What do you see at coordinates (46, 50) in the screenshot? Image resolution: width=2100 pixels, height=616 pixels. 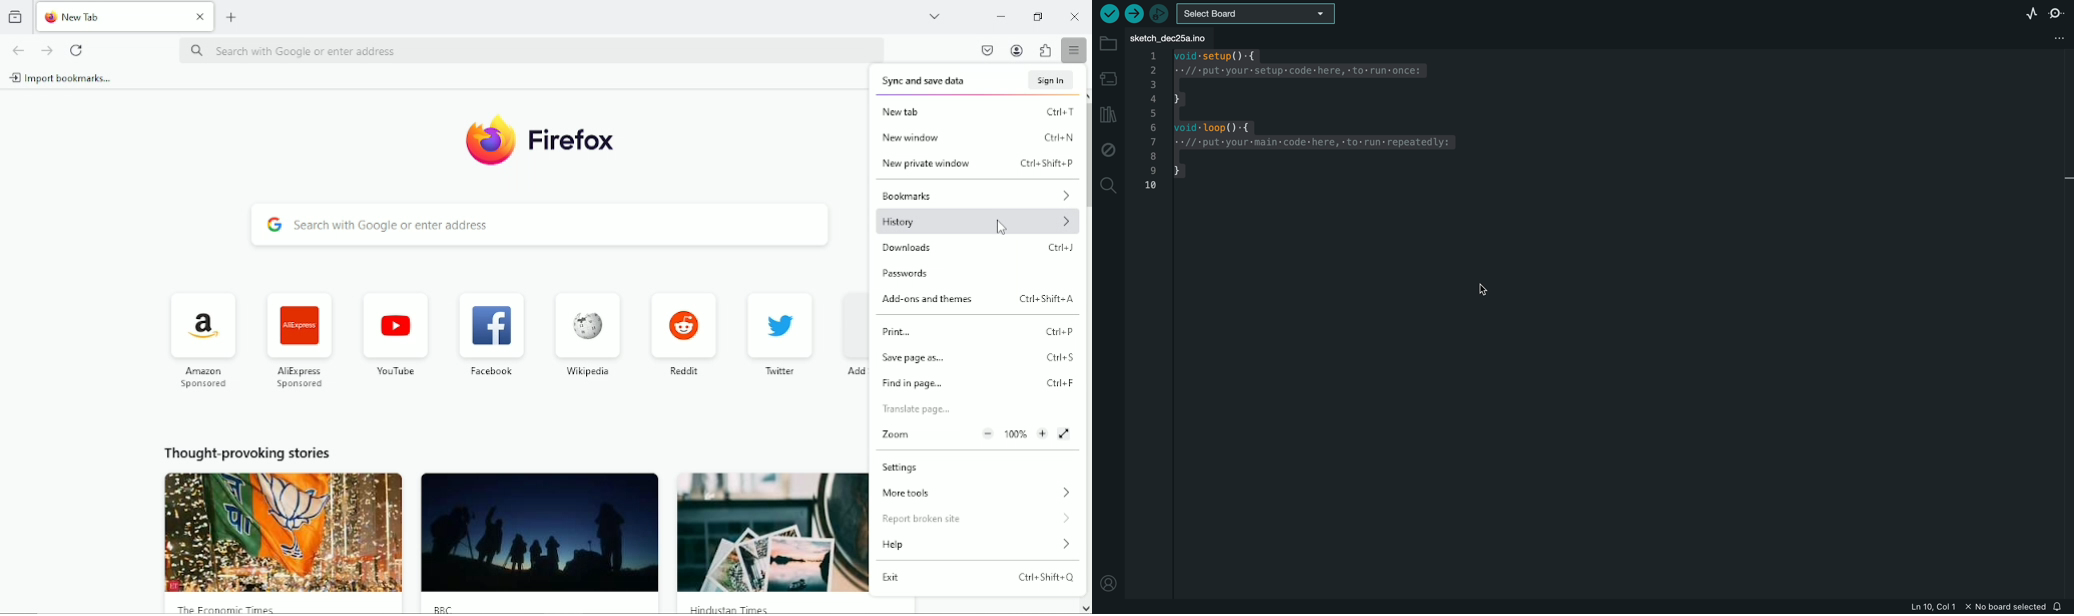 I see `Go forward` at bounding box center [46, 50].